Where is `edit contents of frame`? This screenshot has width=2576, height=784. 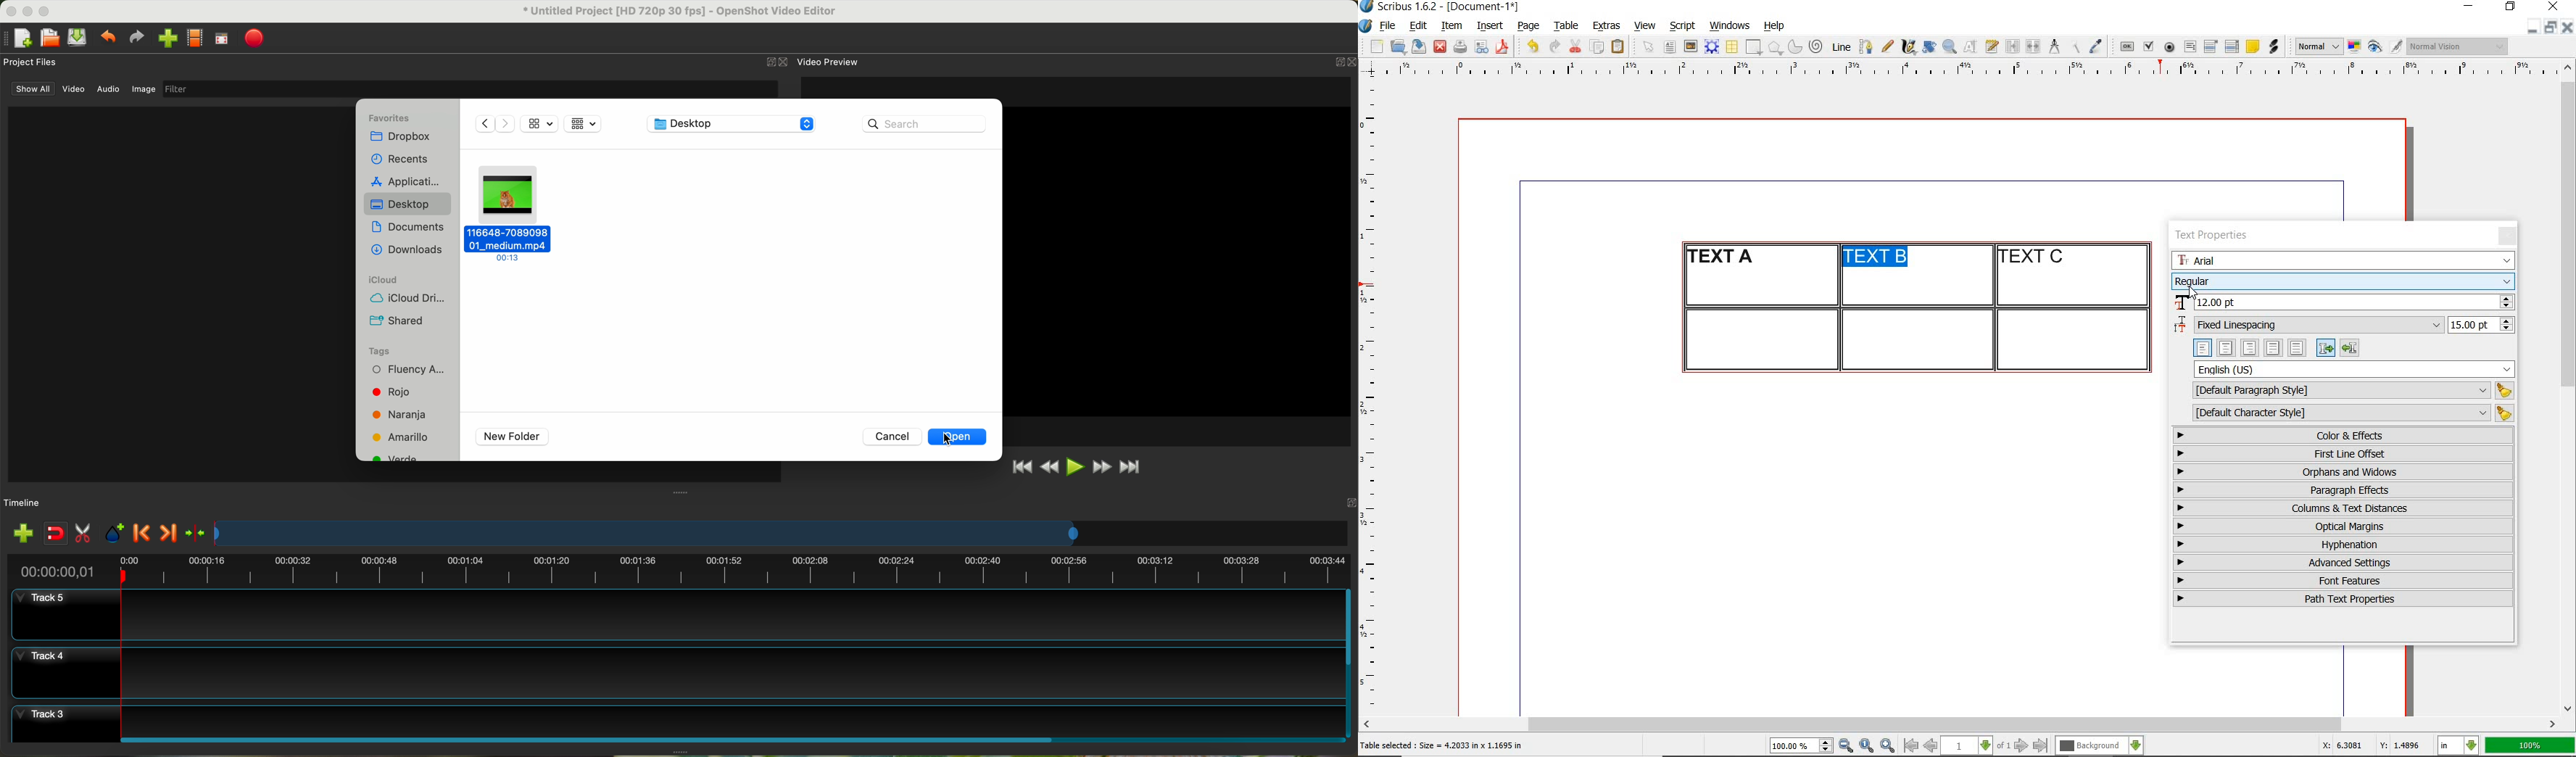 edit contents of frame is located at coordinates (1971, 46).